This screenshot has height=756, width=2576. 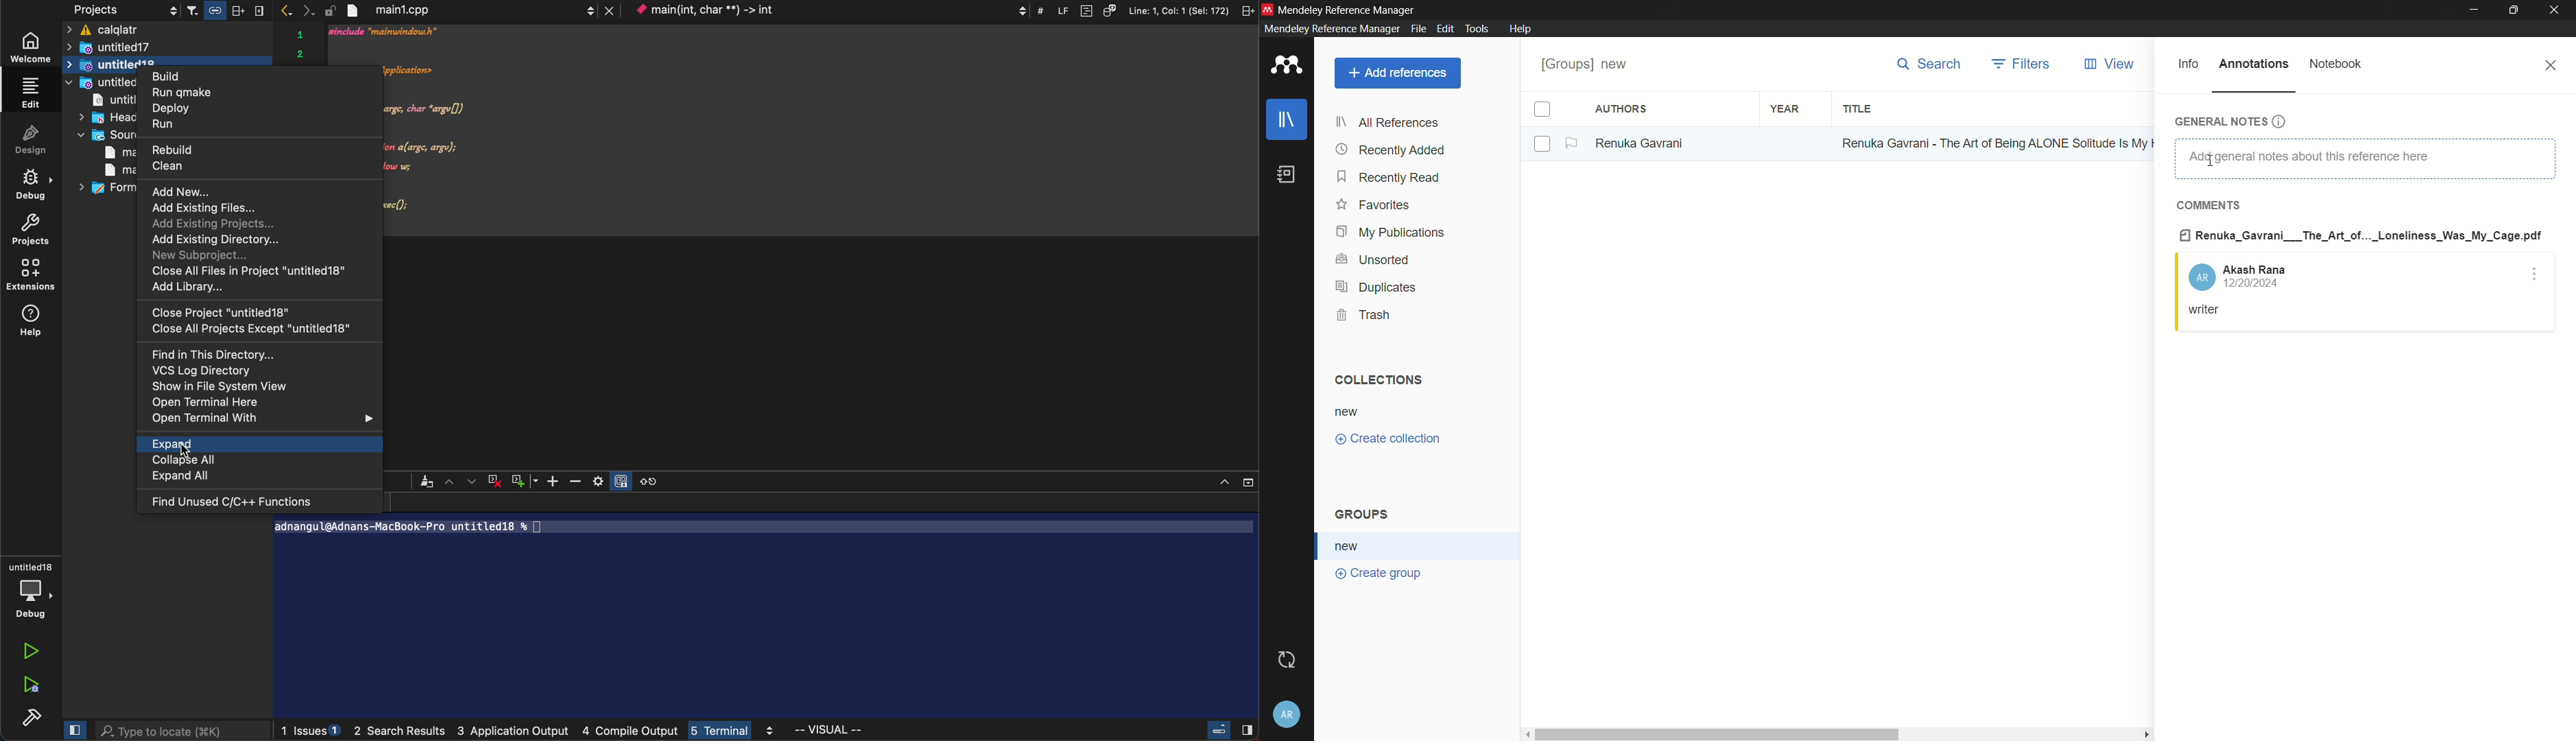 I want to click on close all, so click(x=247, y=330).